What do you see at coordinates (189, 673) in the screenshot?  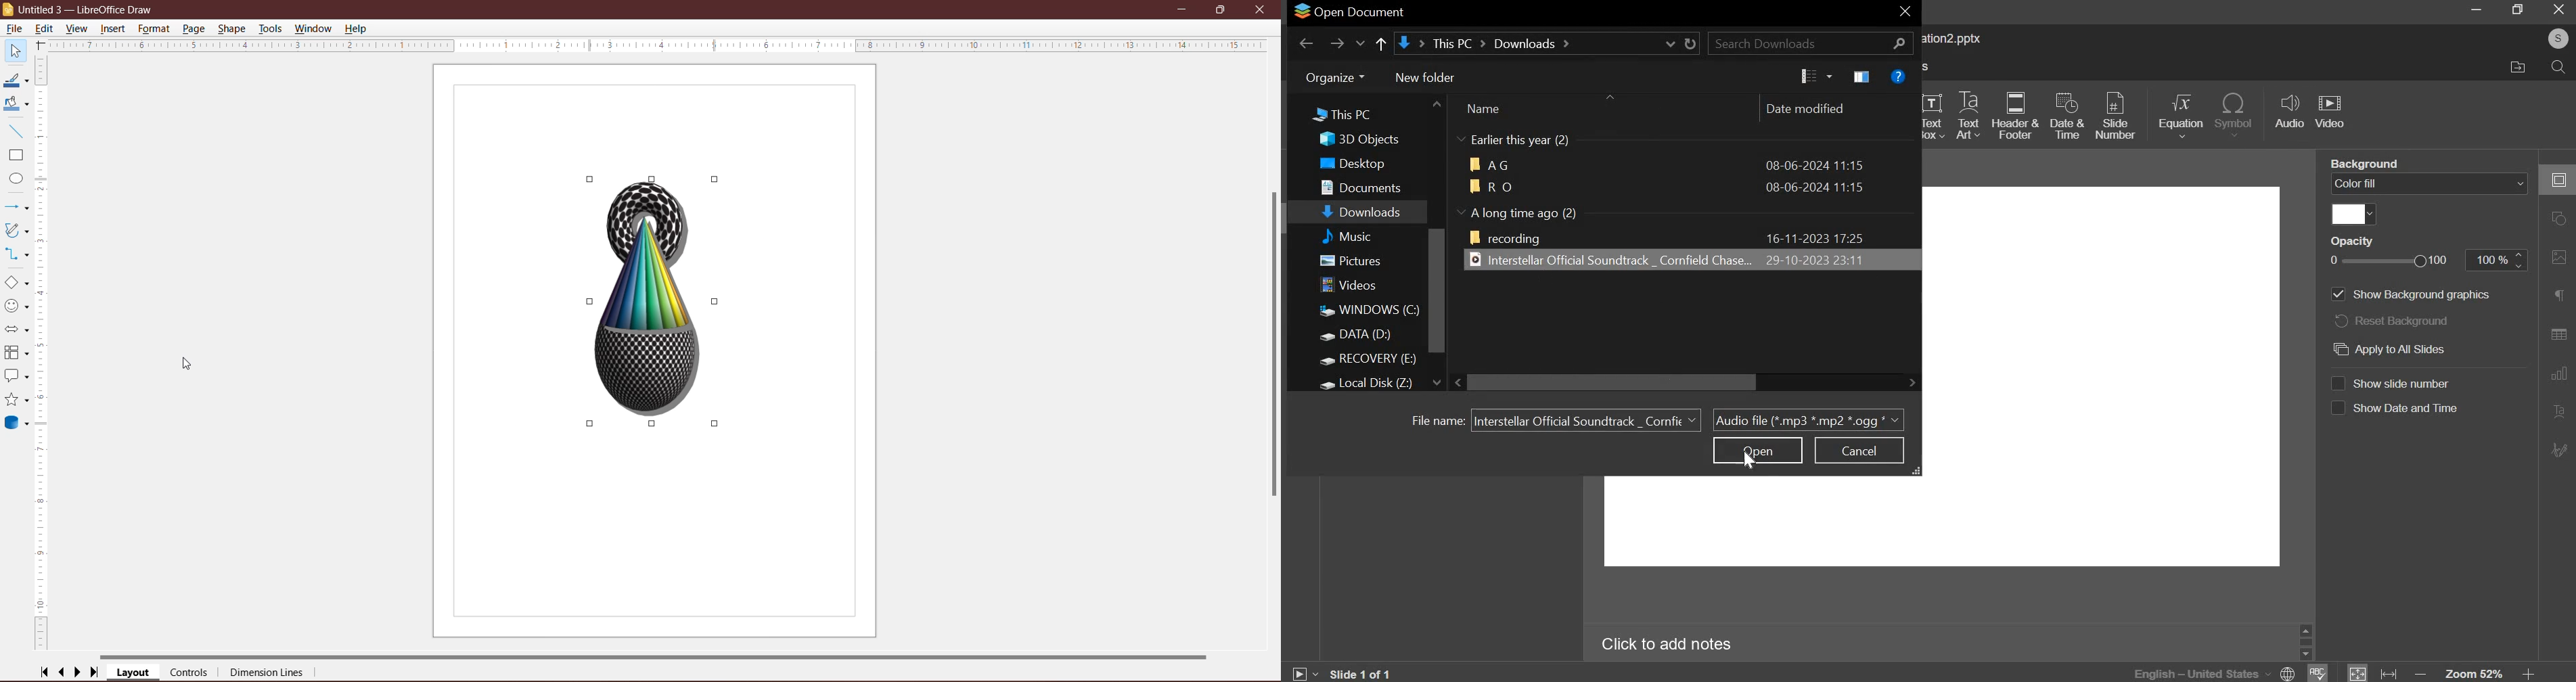 I see `Controls` at bounding box center [189, 673].